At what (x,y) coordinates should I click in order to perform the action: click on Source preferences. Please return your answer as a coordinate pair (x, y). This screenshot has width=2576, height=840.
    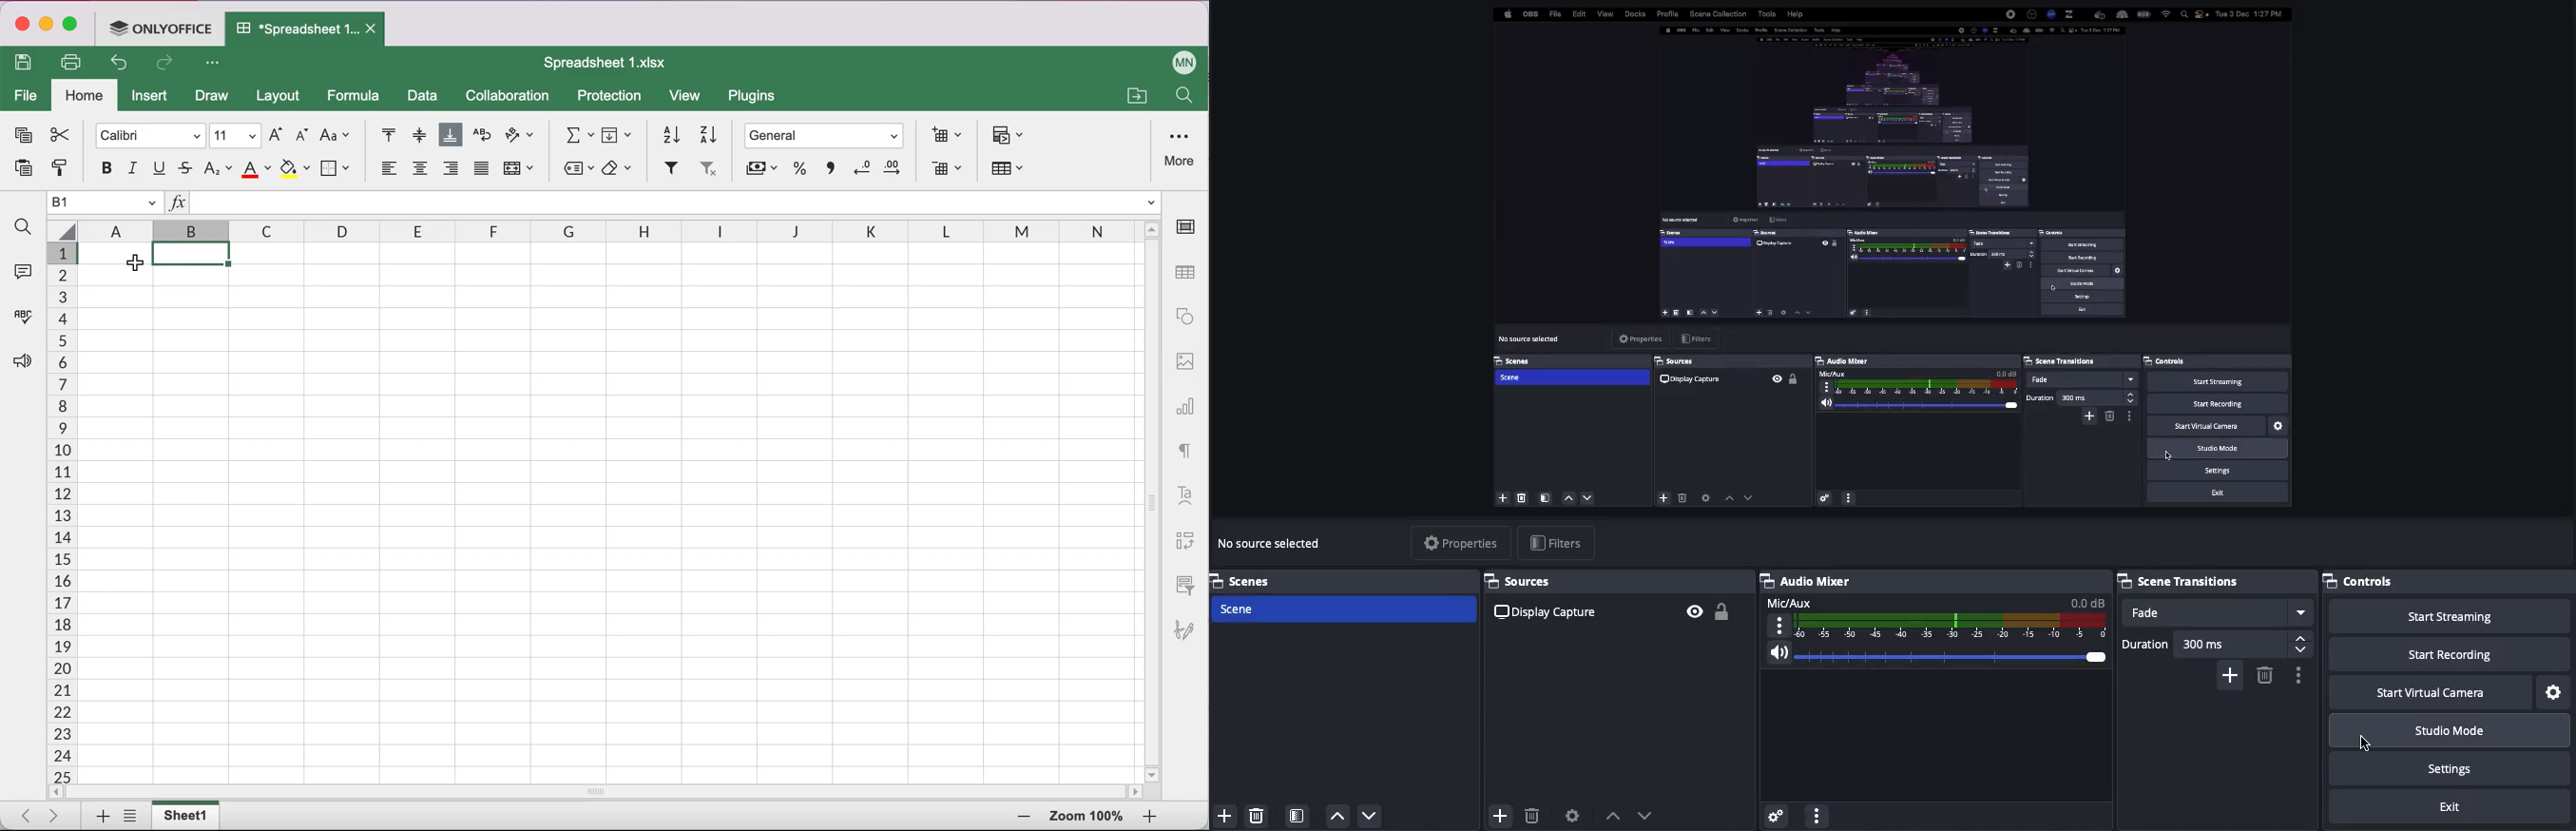
    Looking at the image, I should click on (1570, 816).